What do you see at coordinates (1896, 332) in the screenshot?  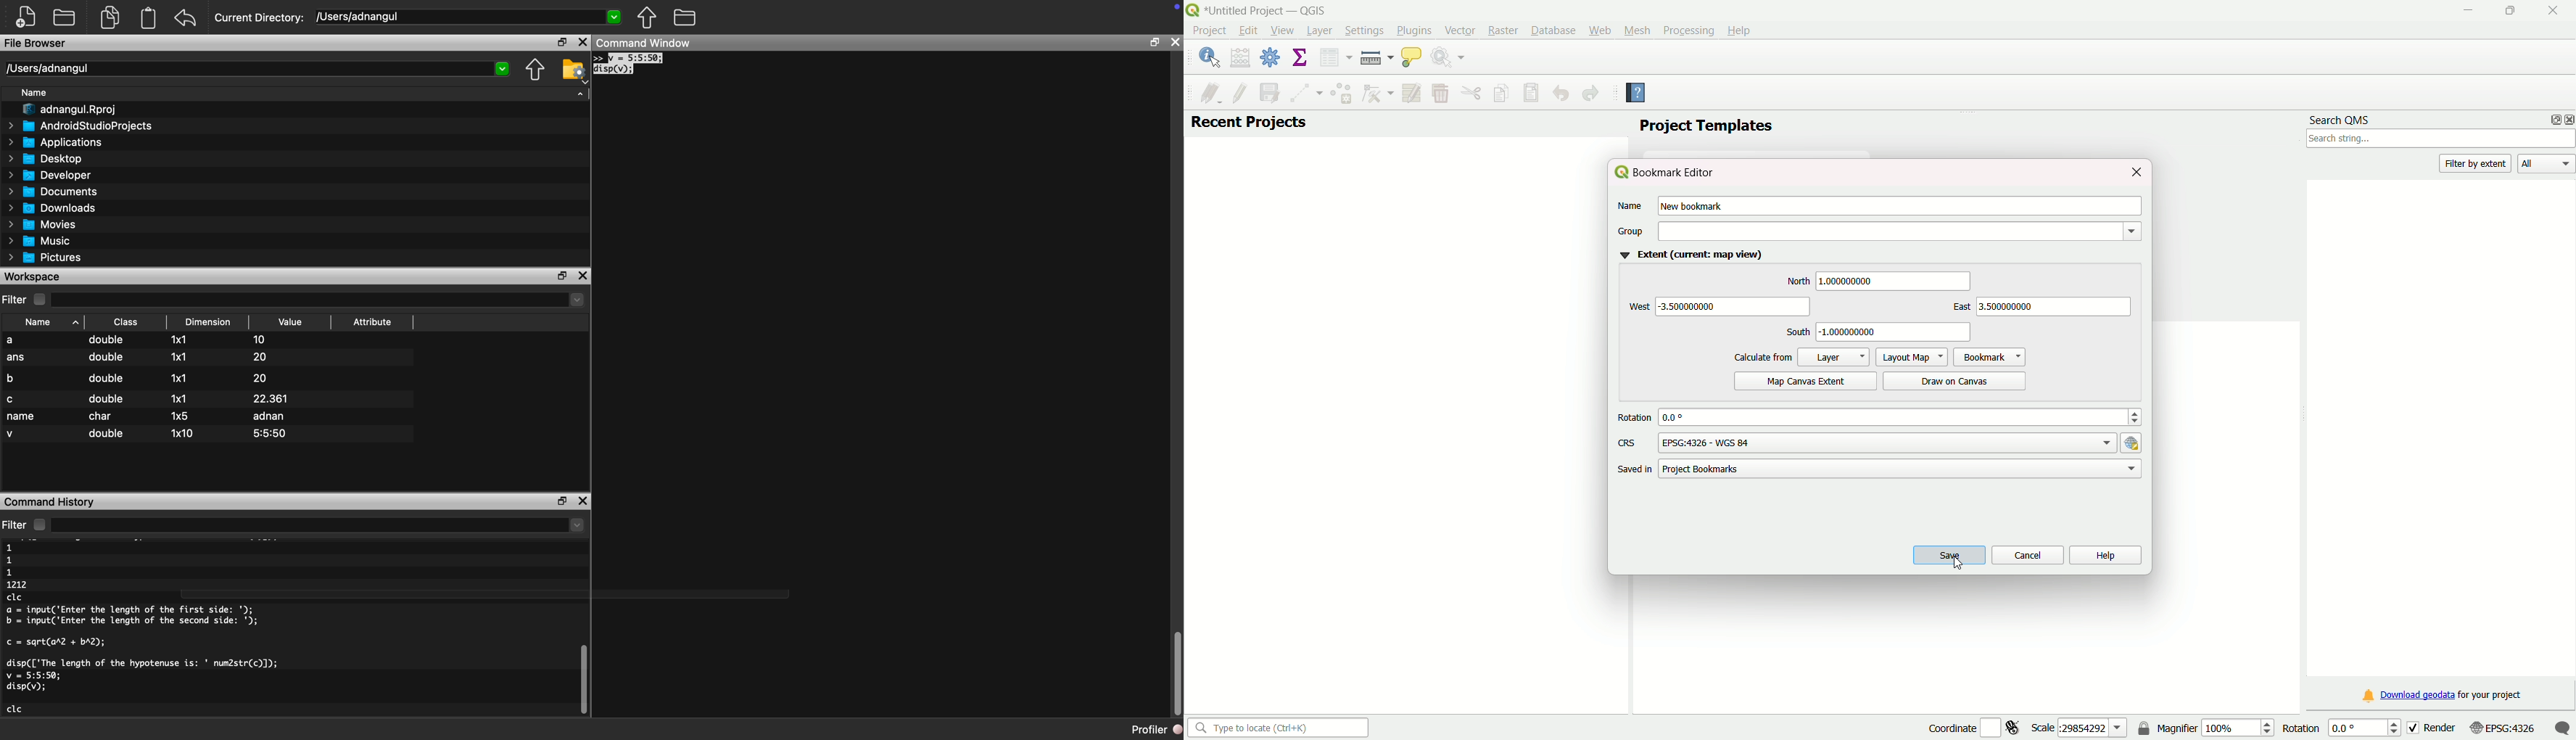 I see `text box` at bounding box center [1896, 332].